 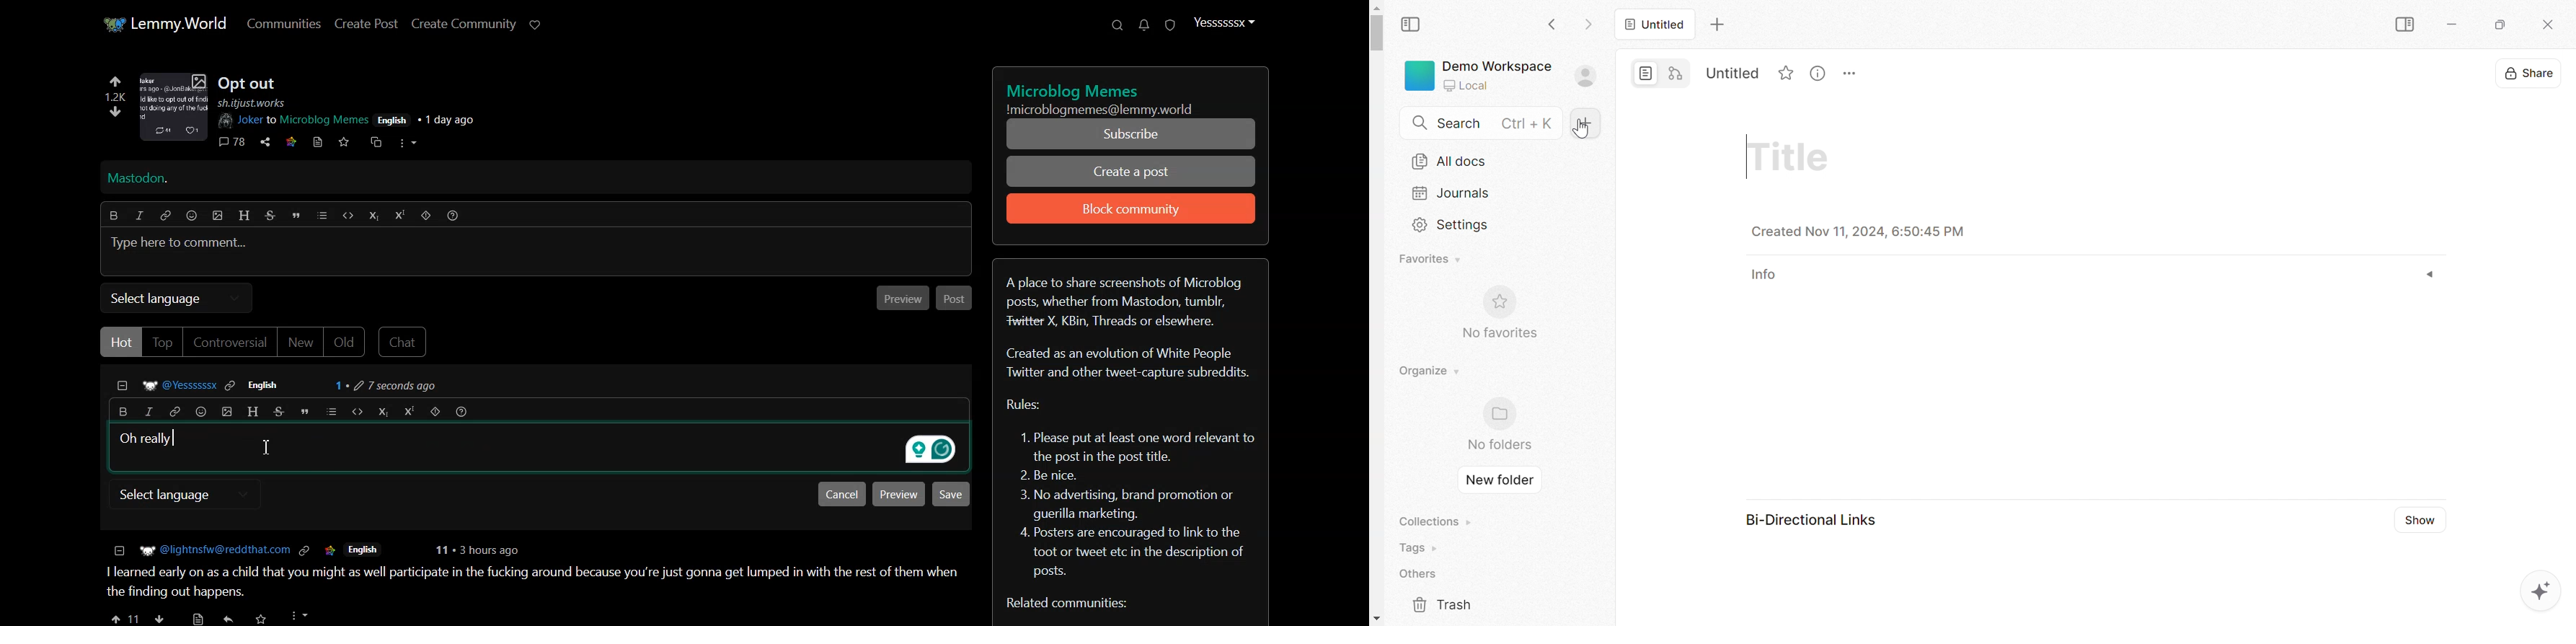 What do you see at coordinates (230, 343) in the screenshot?
I see `Controversial ` at bounding box center [230, 343].